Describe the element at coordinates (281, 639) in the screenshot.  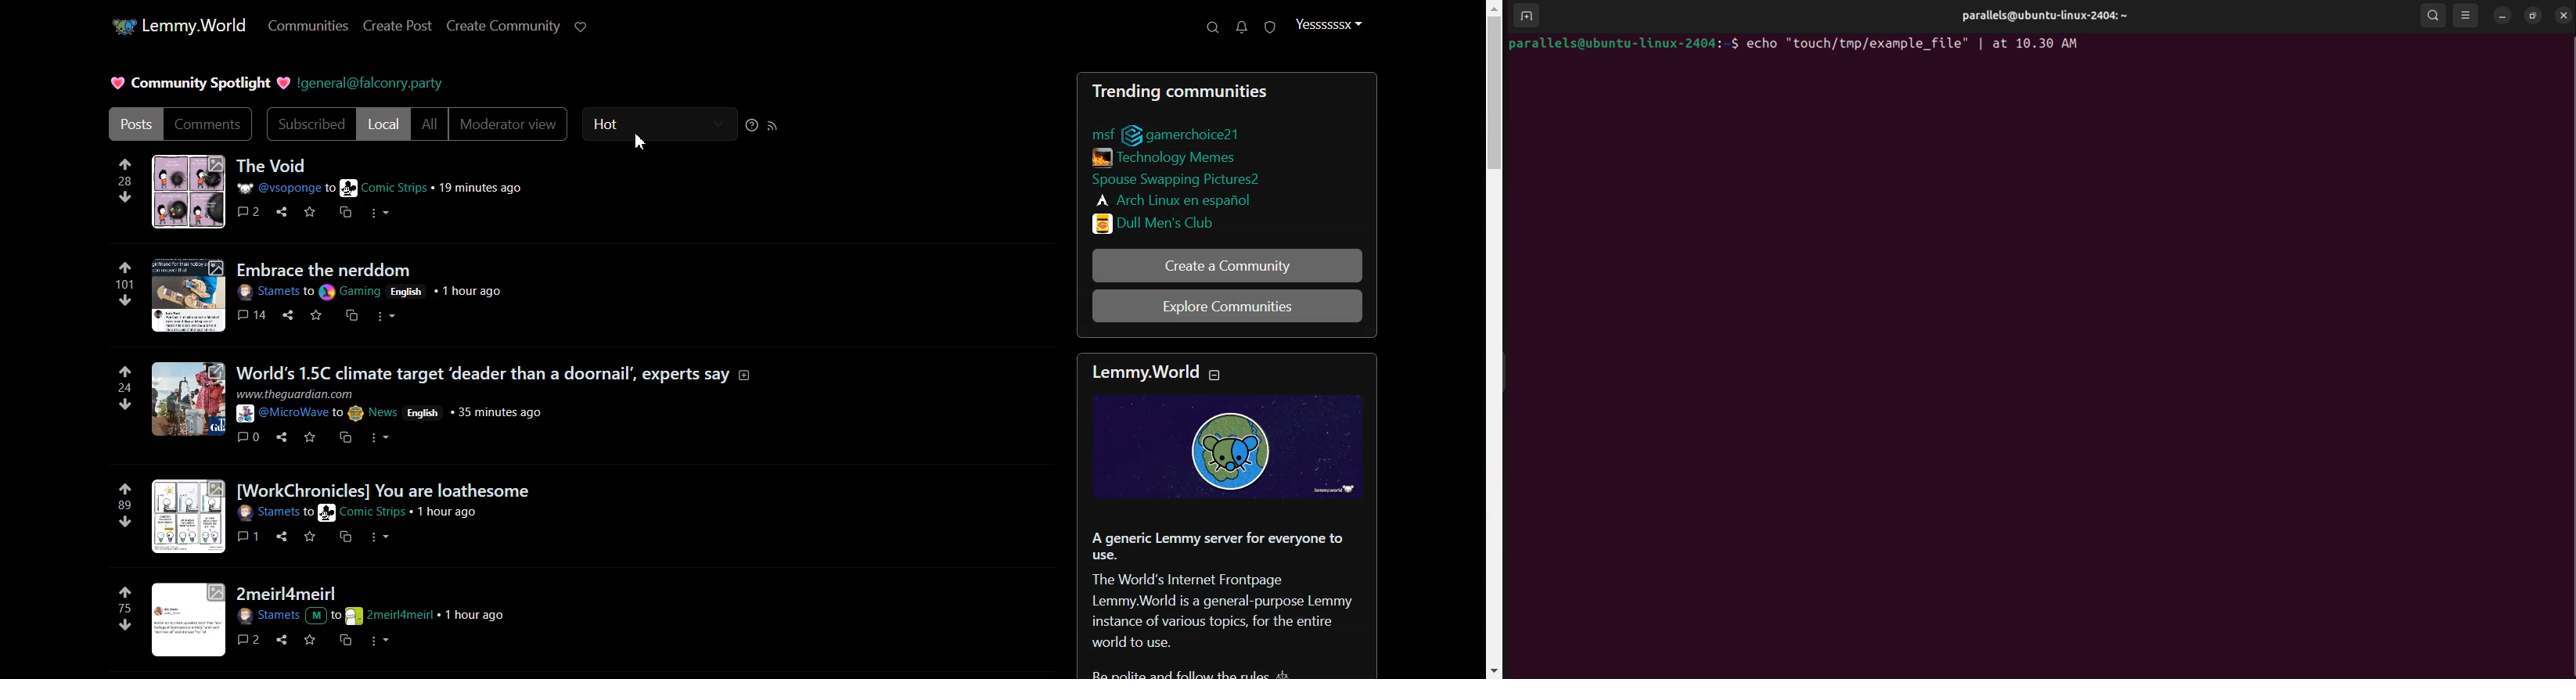
I see `share` at that location.